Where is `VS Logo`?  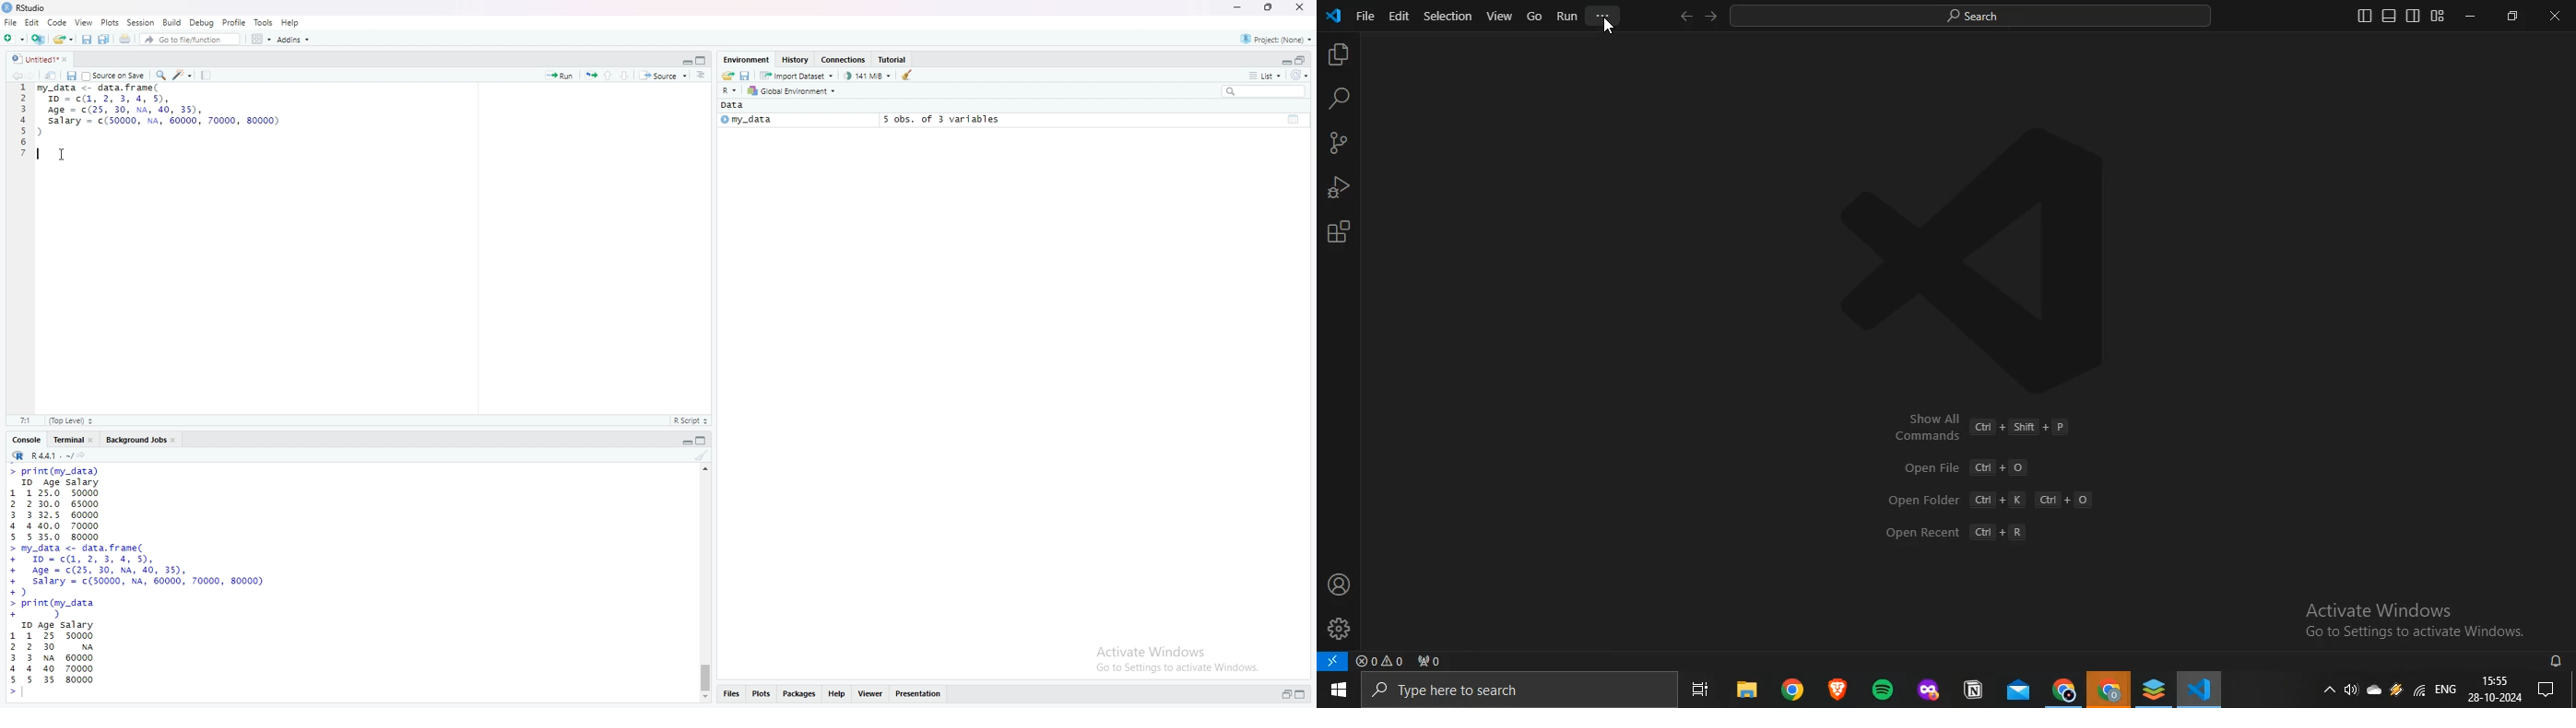
VS Logo is located at coordinates (2023, 242).